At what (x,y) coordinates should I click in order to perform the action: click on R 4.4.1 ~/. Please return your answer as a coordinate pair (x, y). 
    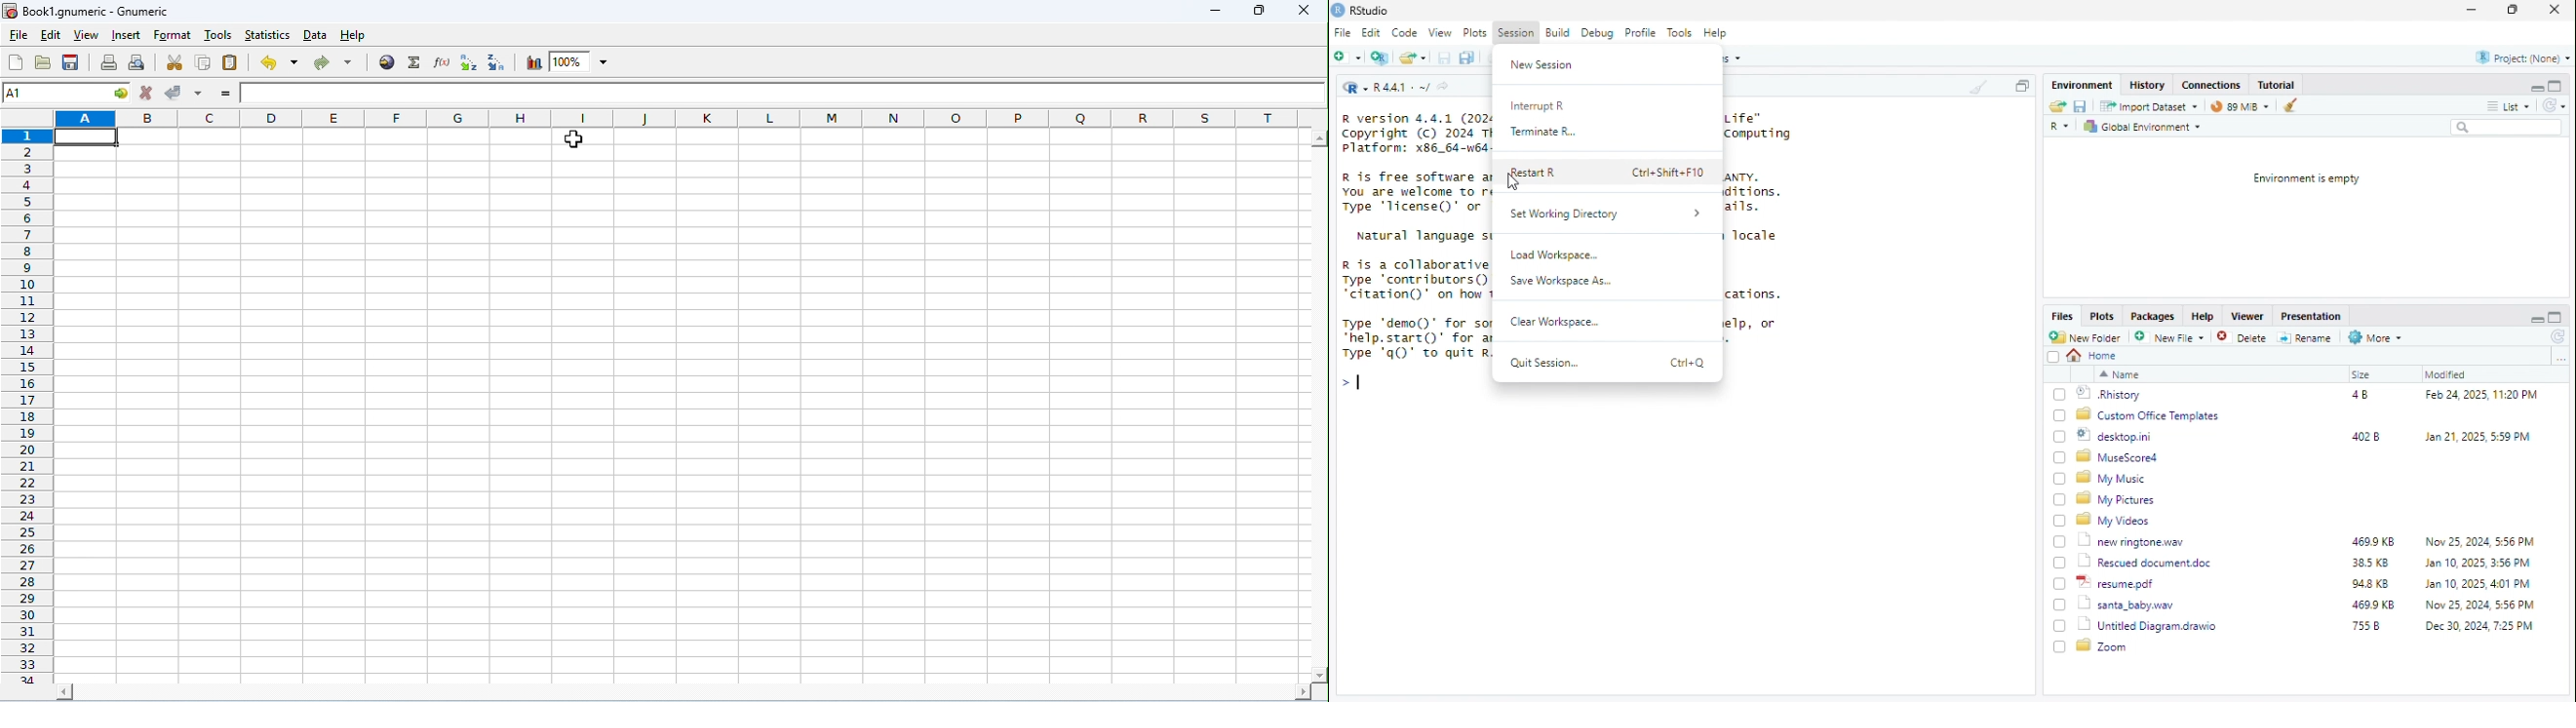
    Looking at the image, I should click on (1402, 89).